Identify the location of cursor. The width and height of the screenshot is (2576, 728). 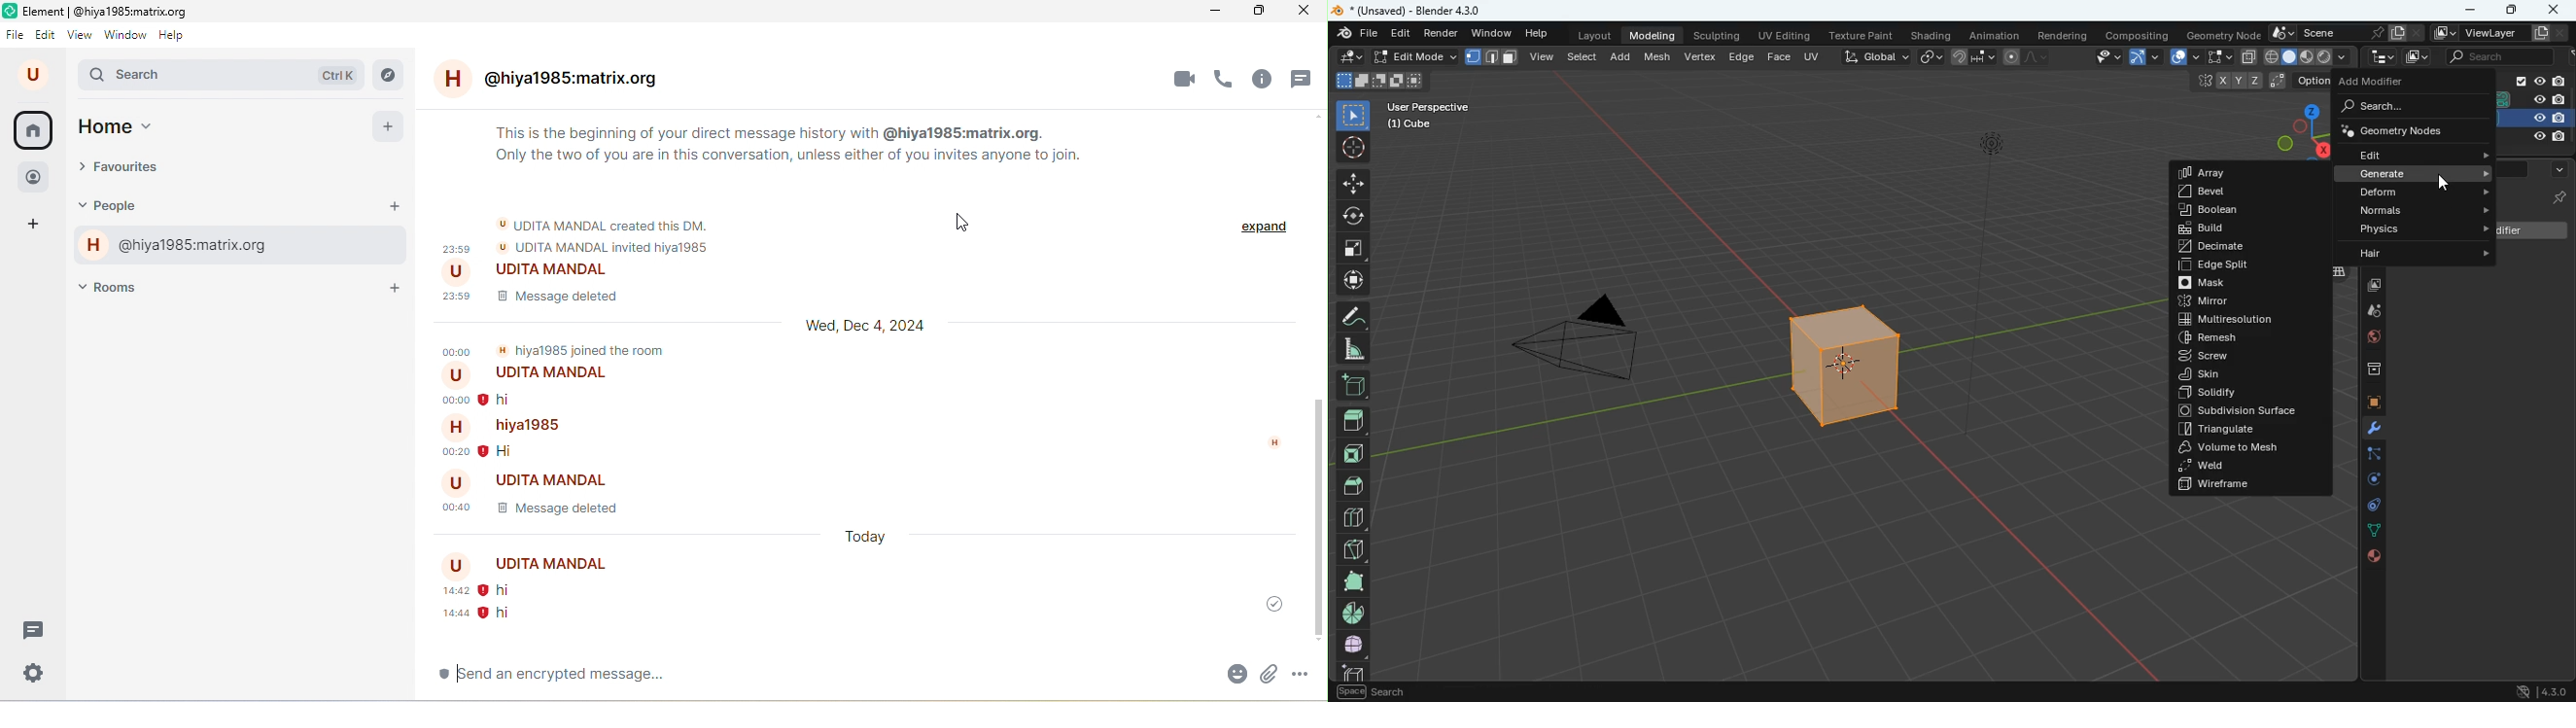
(2445, 183).